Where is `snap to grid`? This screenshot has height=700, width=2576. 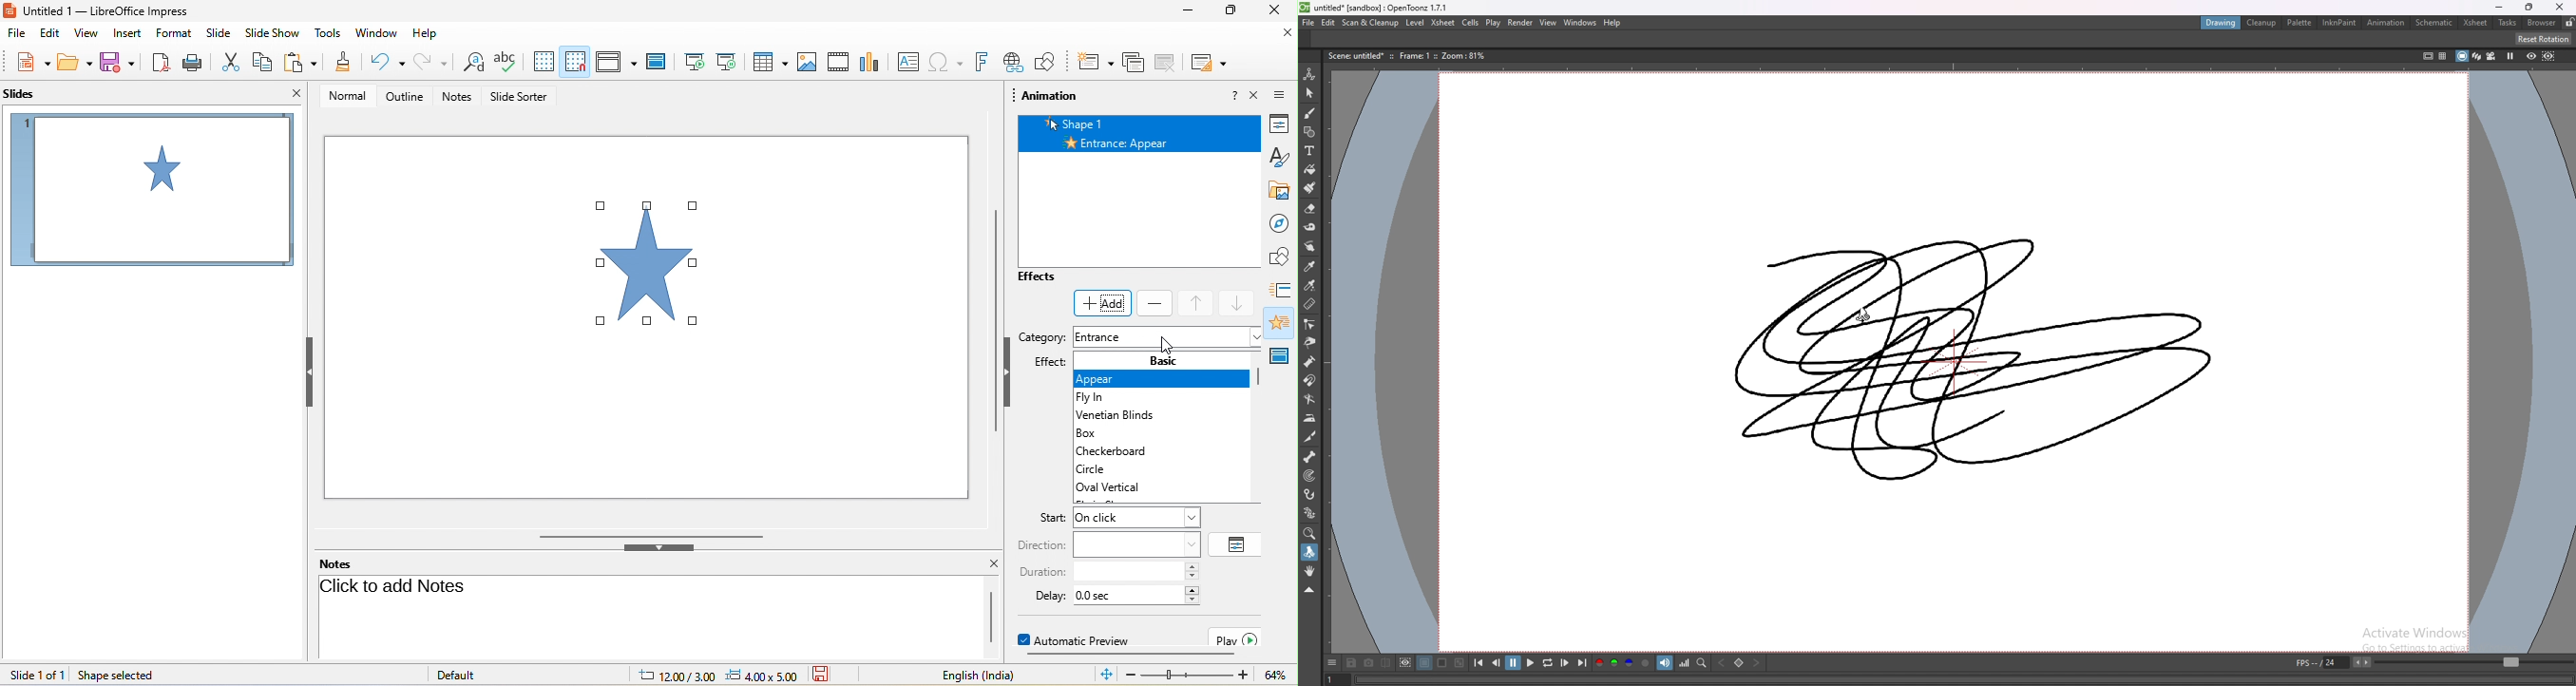
snap to grid is located at coordinates (575, 59).